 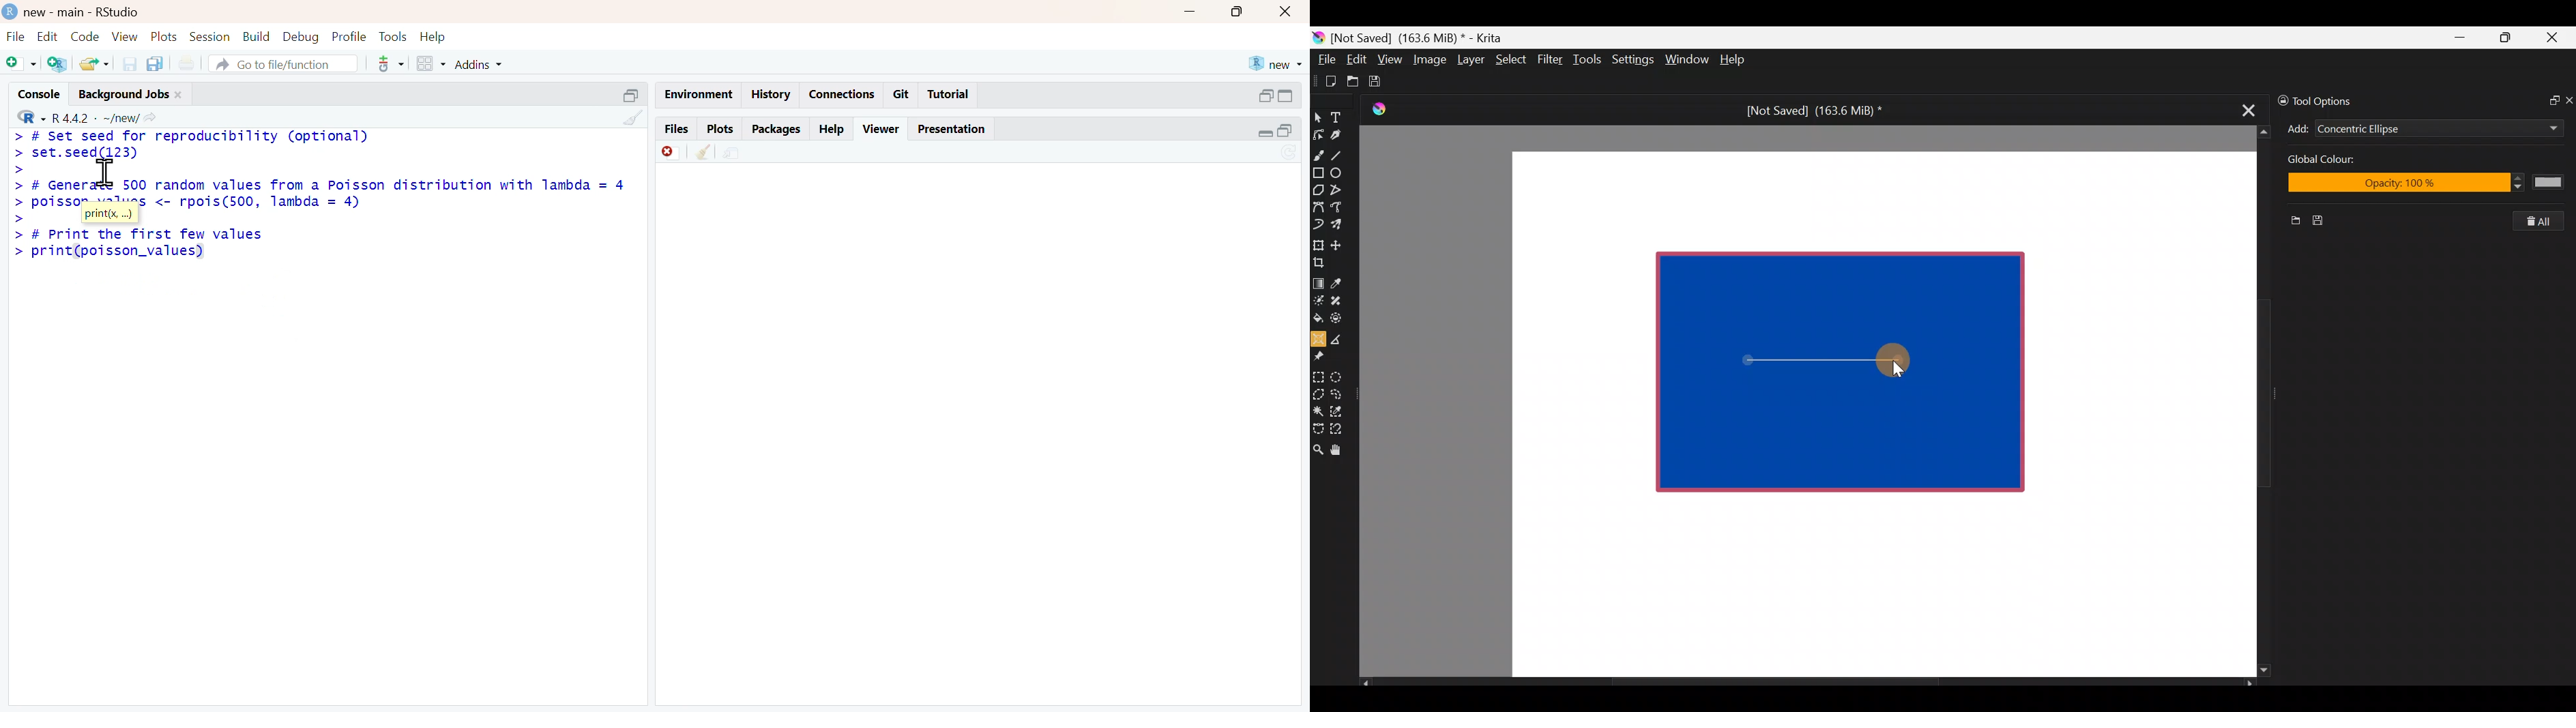 What do you see at coordinates (2536, 128) in the screenshot?
I see `Add dropdown` at bounding box center [2536, 128].